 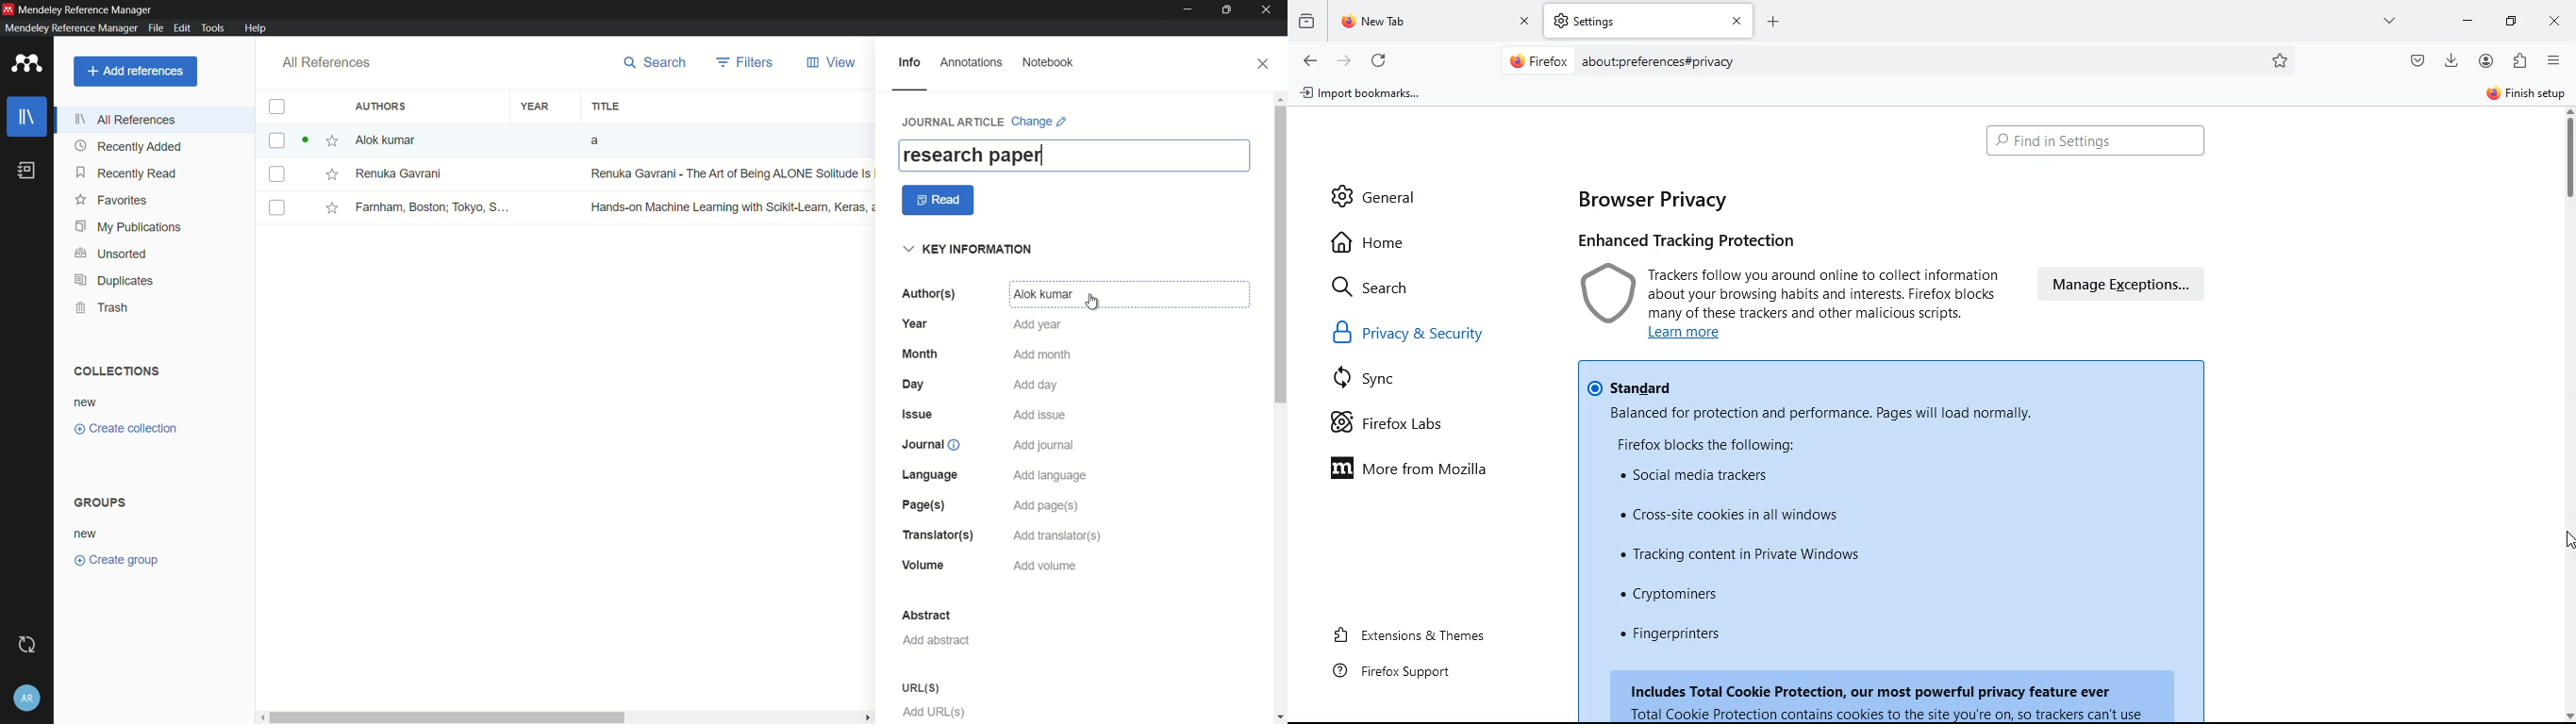 What do you see at coordinates (2519, 62) in the screenshot?
I see `extentions` at bounding box center [2519, 62].